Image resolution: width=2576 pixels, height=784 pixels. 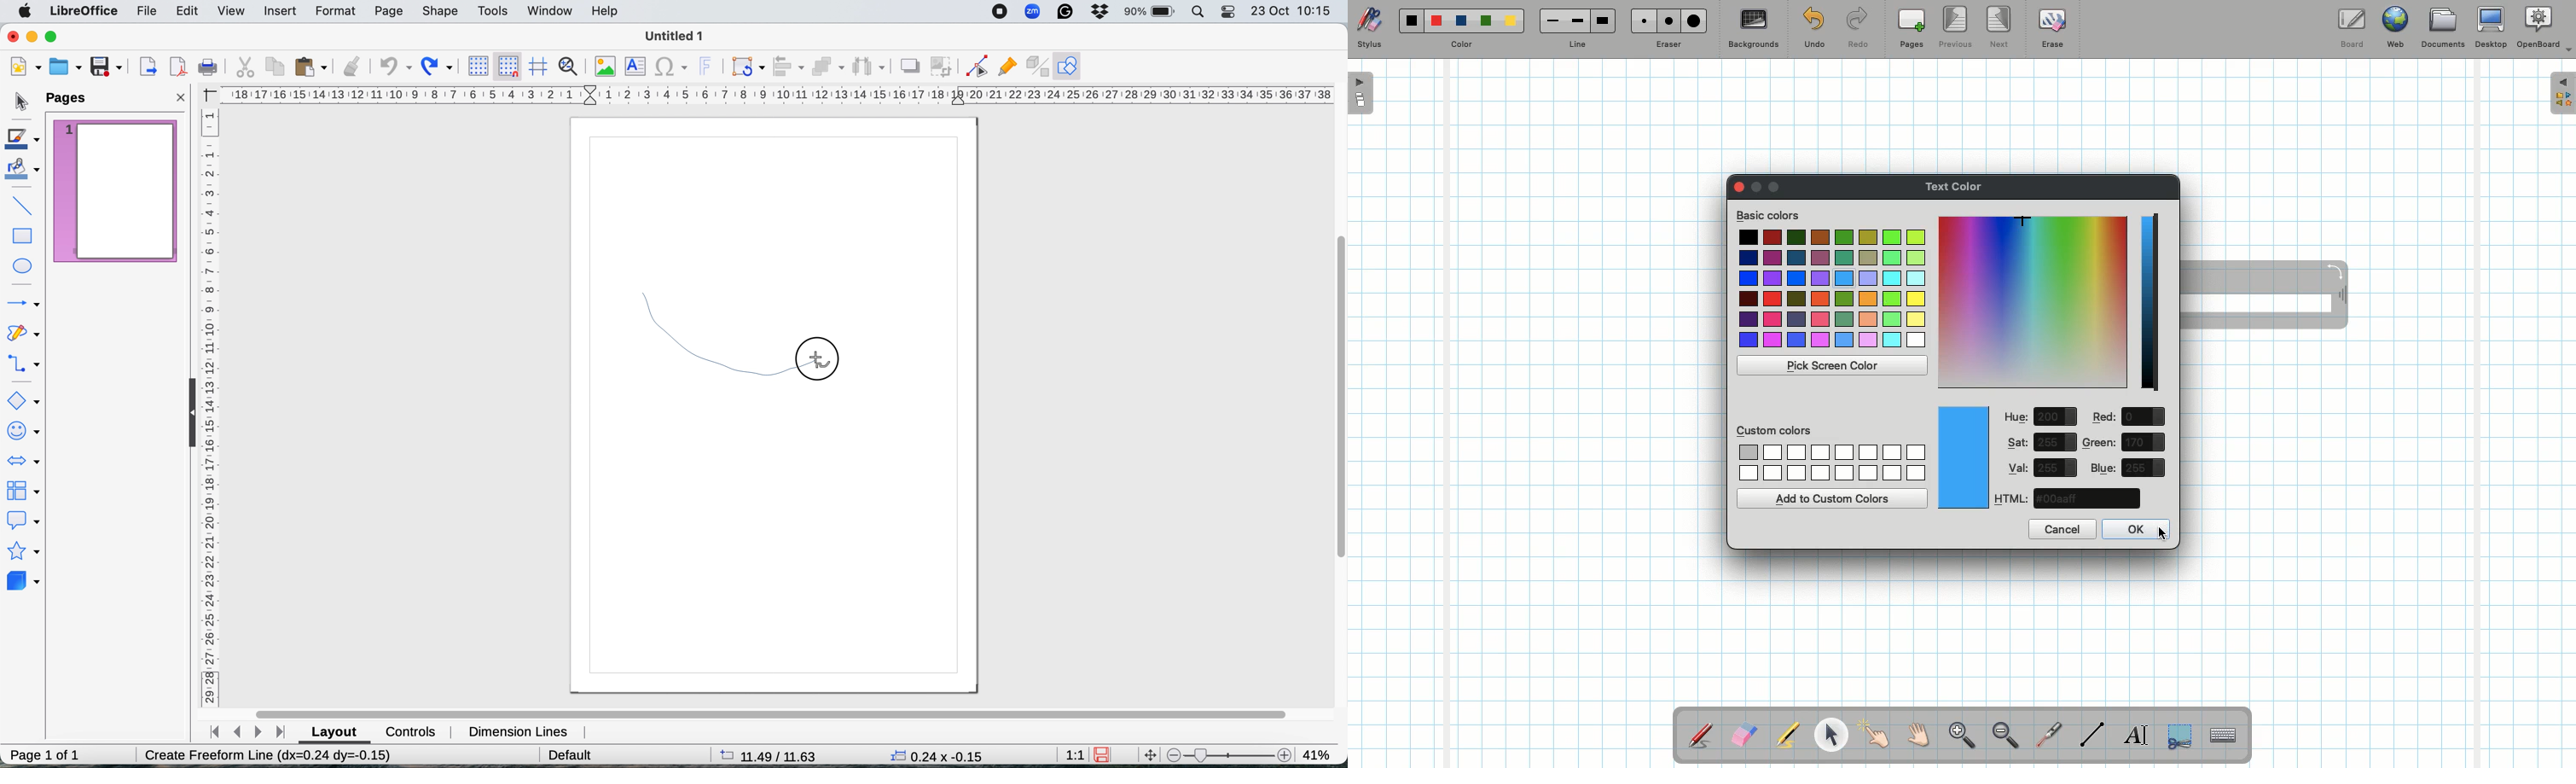 What do you see at coordinates (2086, 498) in the screenshot?
I see `color code` at bounding box center [2086, 498].